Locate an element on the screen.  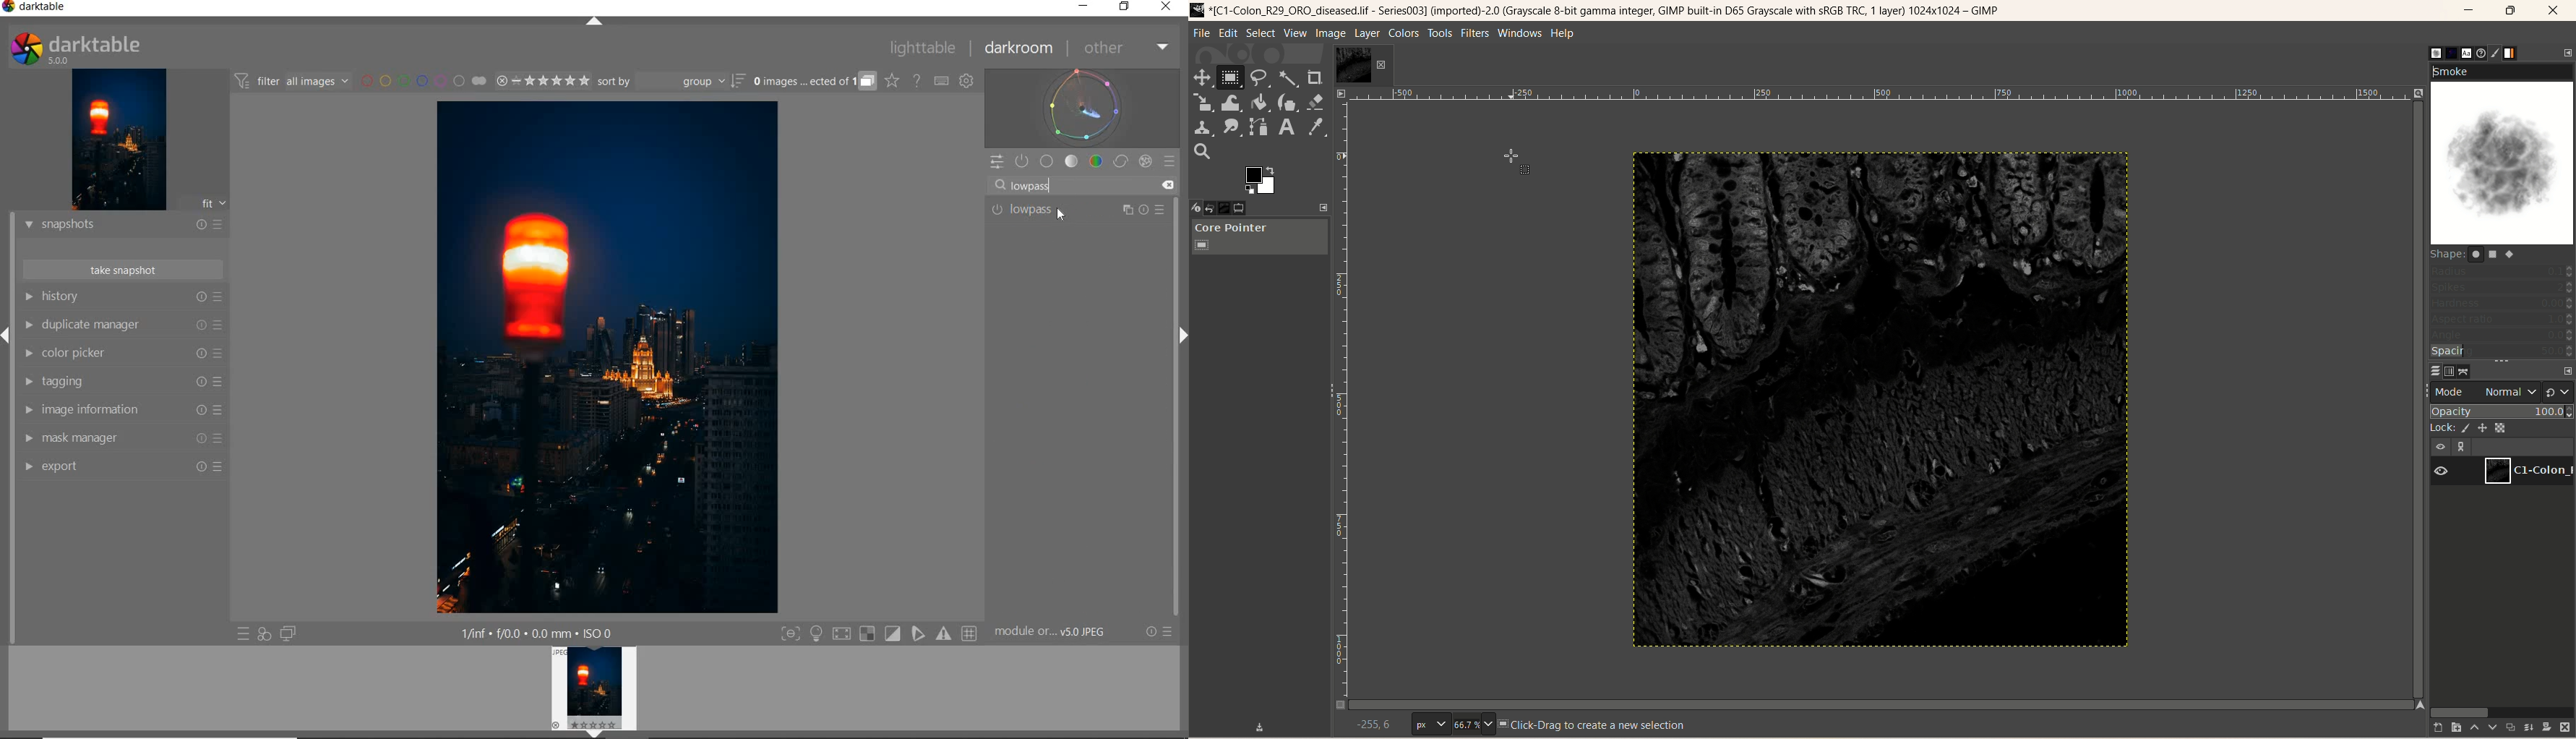
Preset and reset is located at coordinates (226, 224).